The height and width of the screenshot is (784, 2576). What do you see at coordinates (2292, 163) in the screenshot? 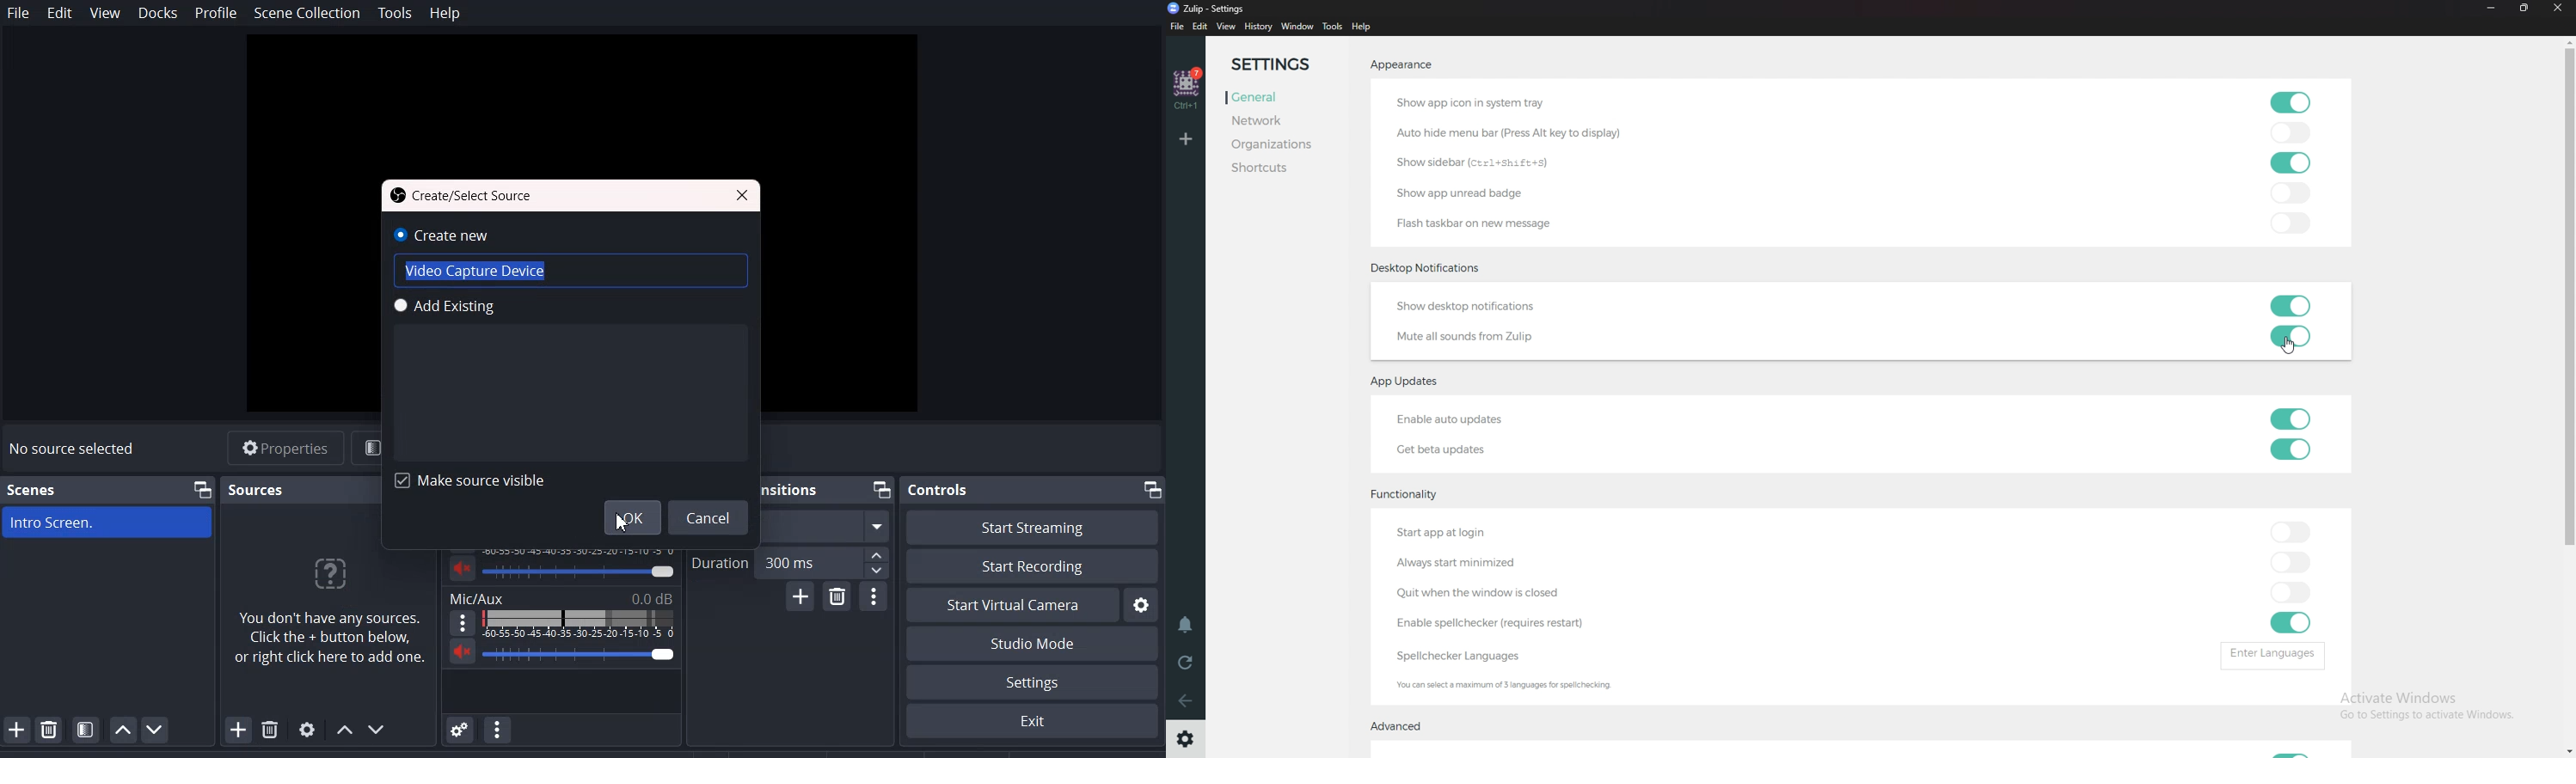
I see `toggle` at bounding box center [2292, 163].